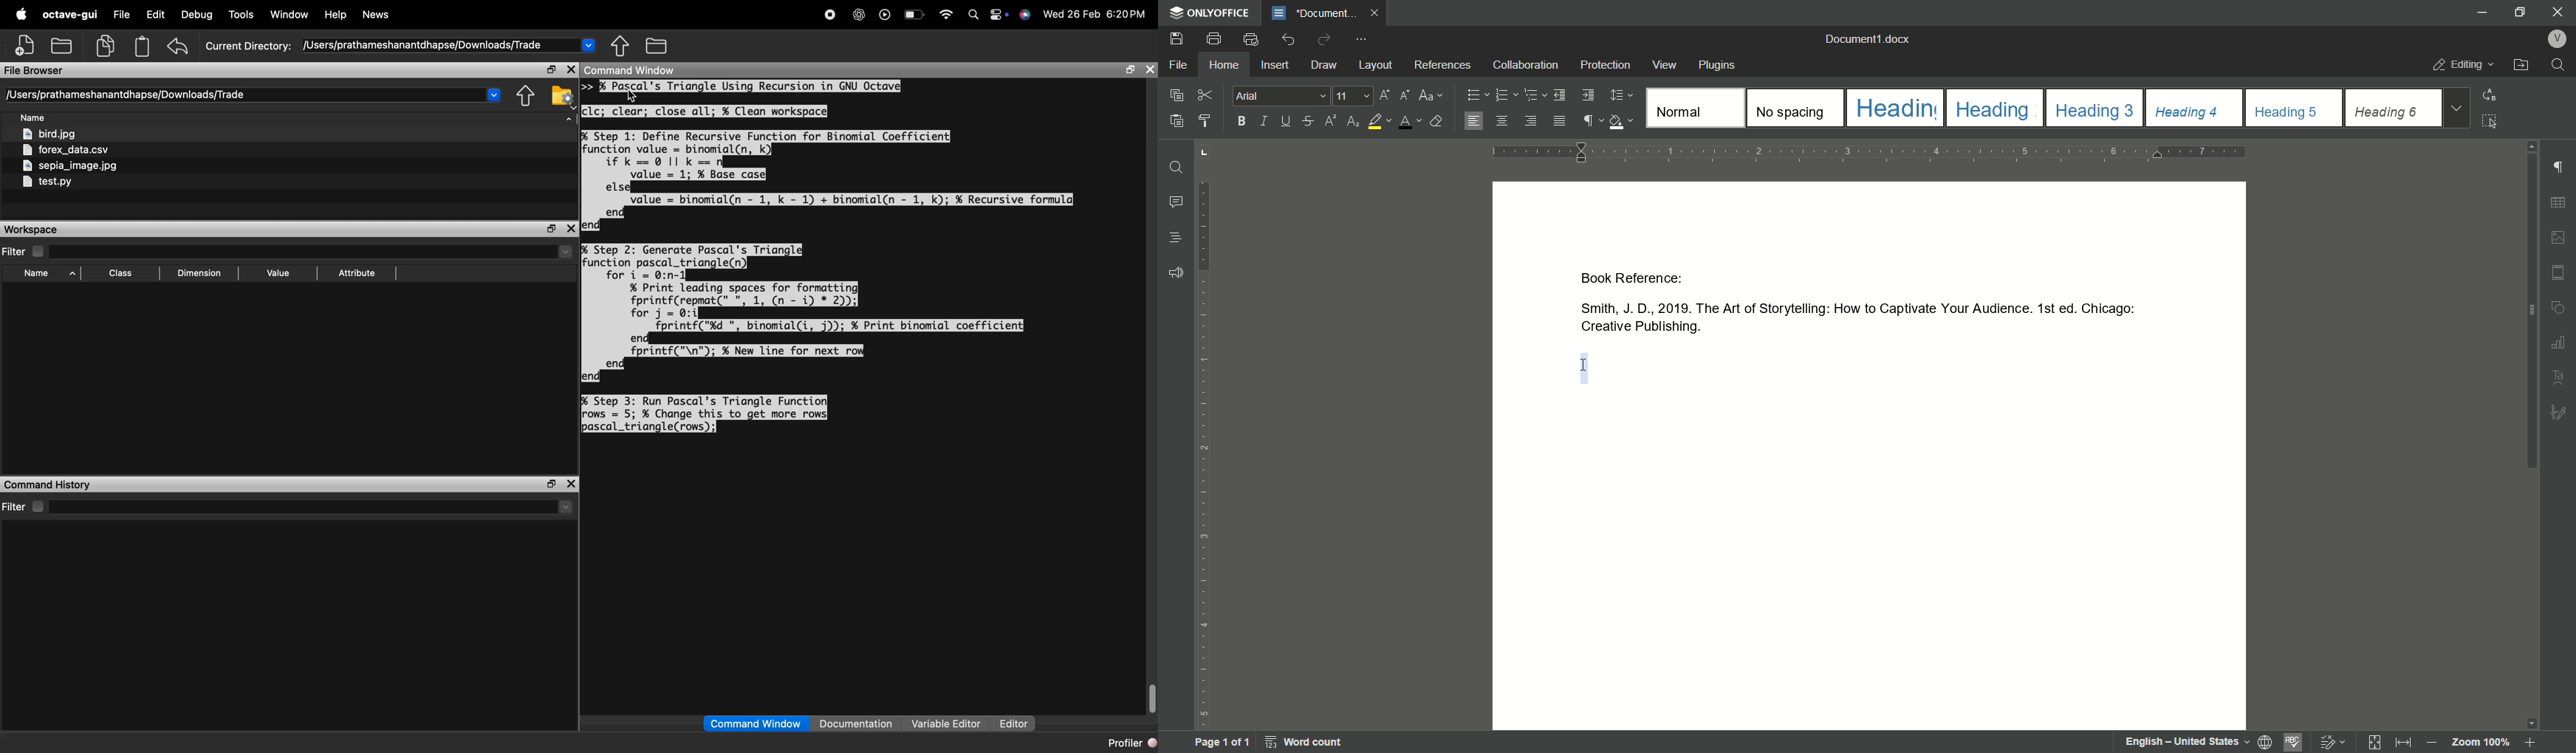 The width and height of the screenshot is (2576, 756). What do you see at coordinates (2559, 168) in the screenshot?
I see `paragraph settings` at bounding box center [2559, 168].